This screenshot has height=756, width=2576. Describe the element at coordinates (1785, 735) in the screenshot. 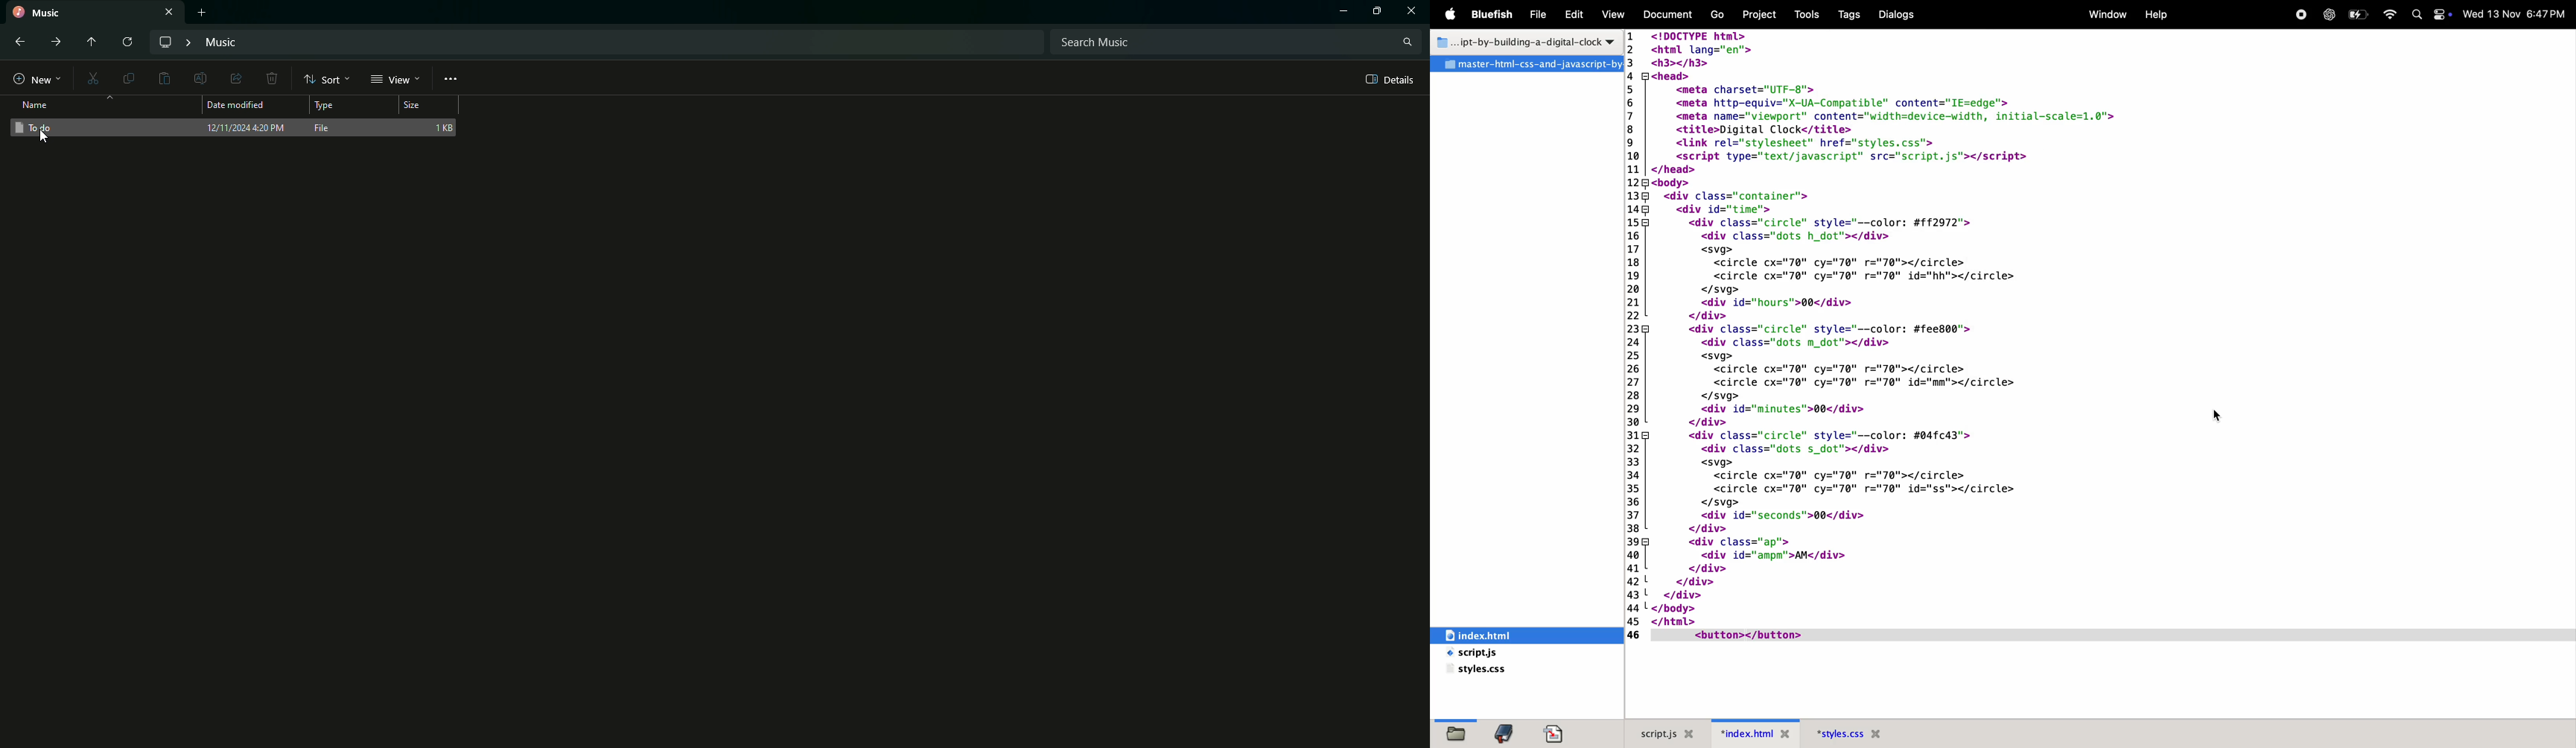

I see `Close file` at that location.